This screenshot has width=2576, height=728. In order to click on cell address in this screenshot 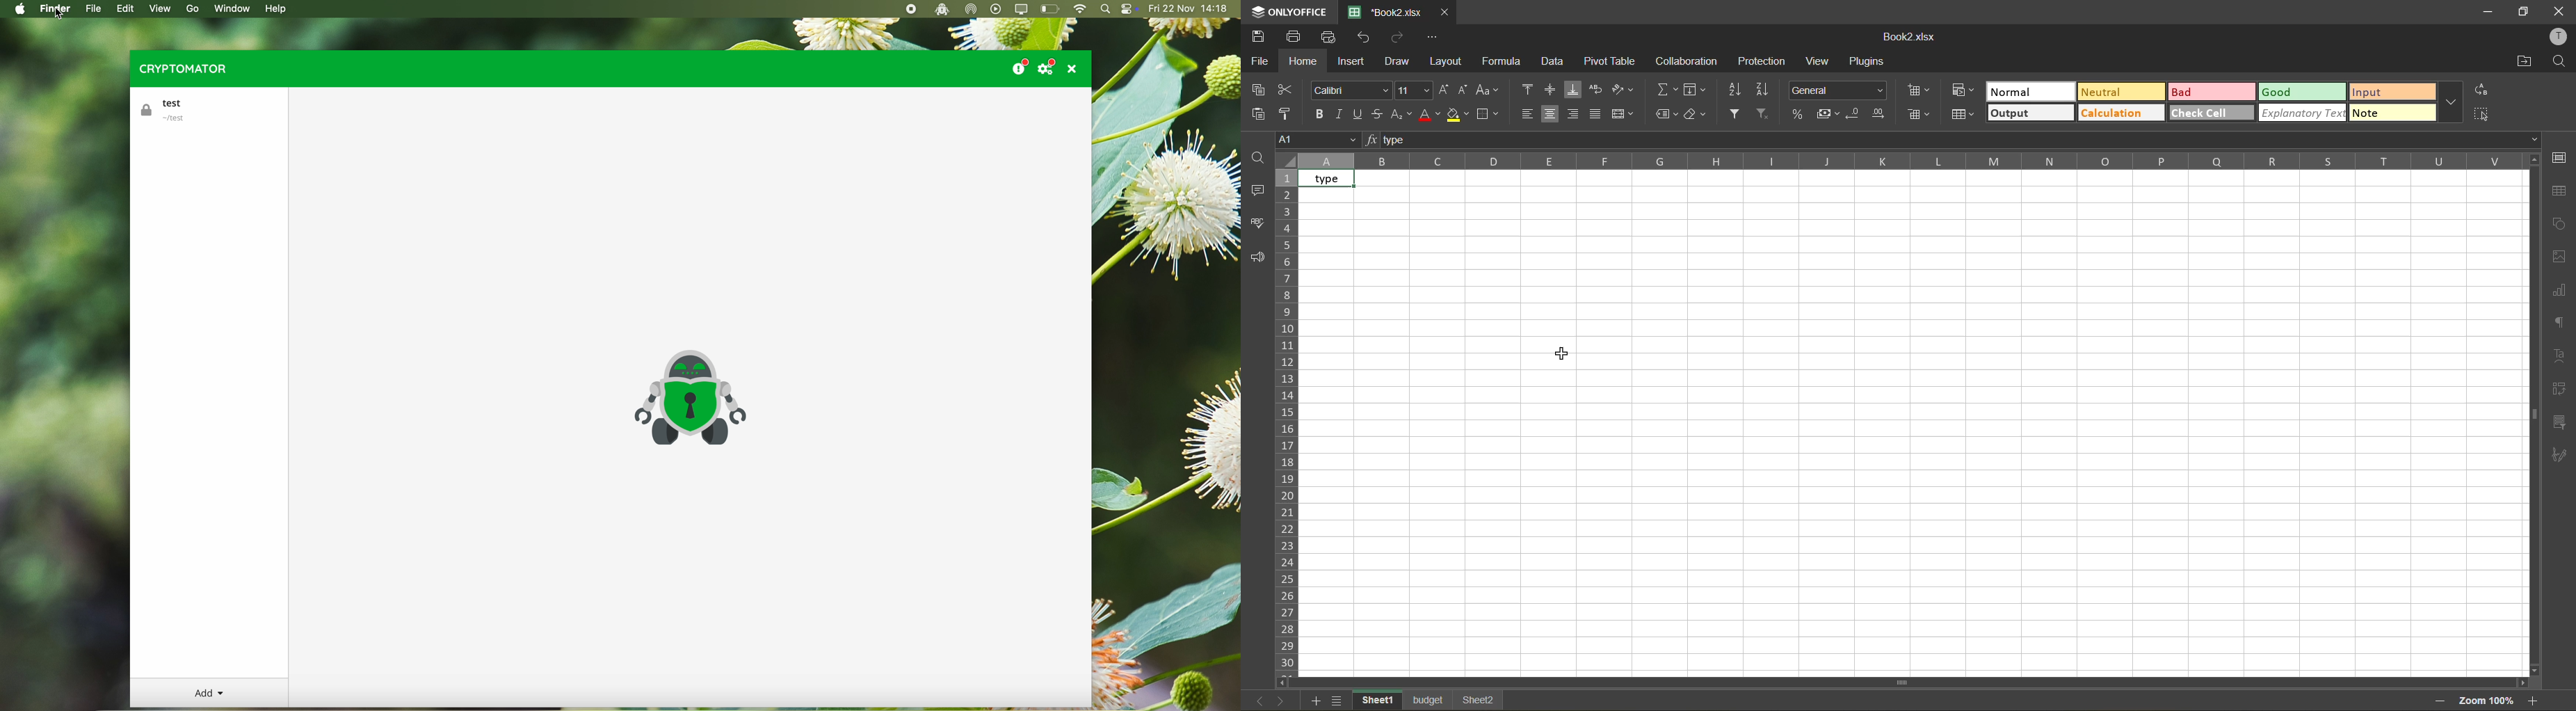, I will do `click(1317, 140)`.